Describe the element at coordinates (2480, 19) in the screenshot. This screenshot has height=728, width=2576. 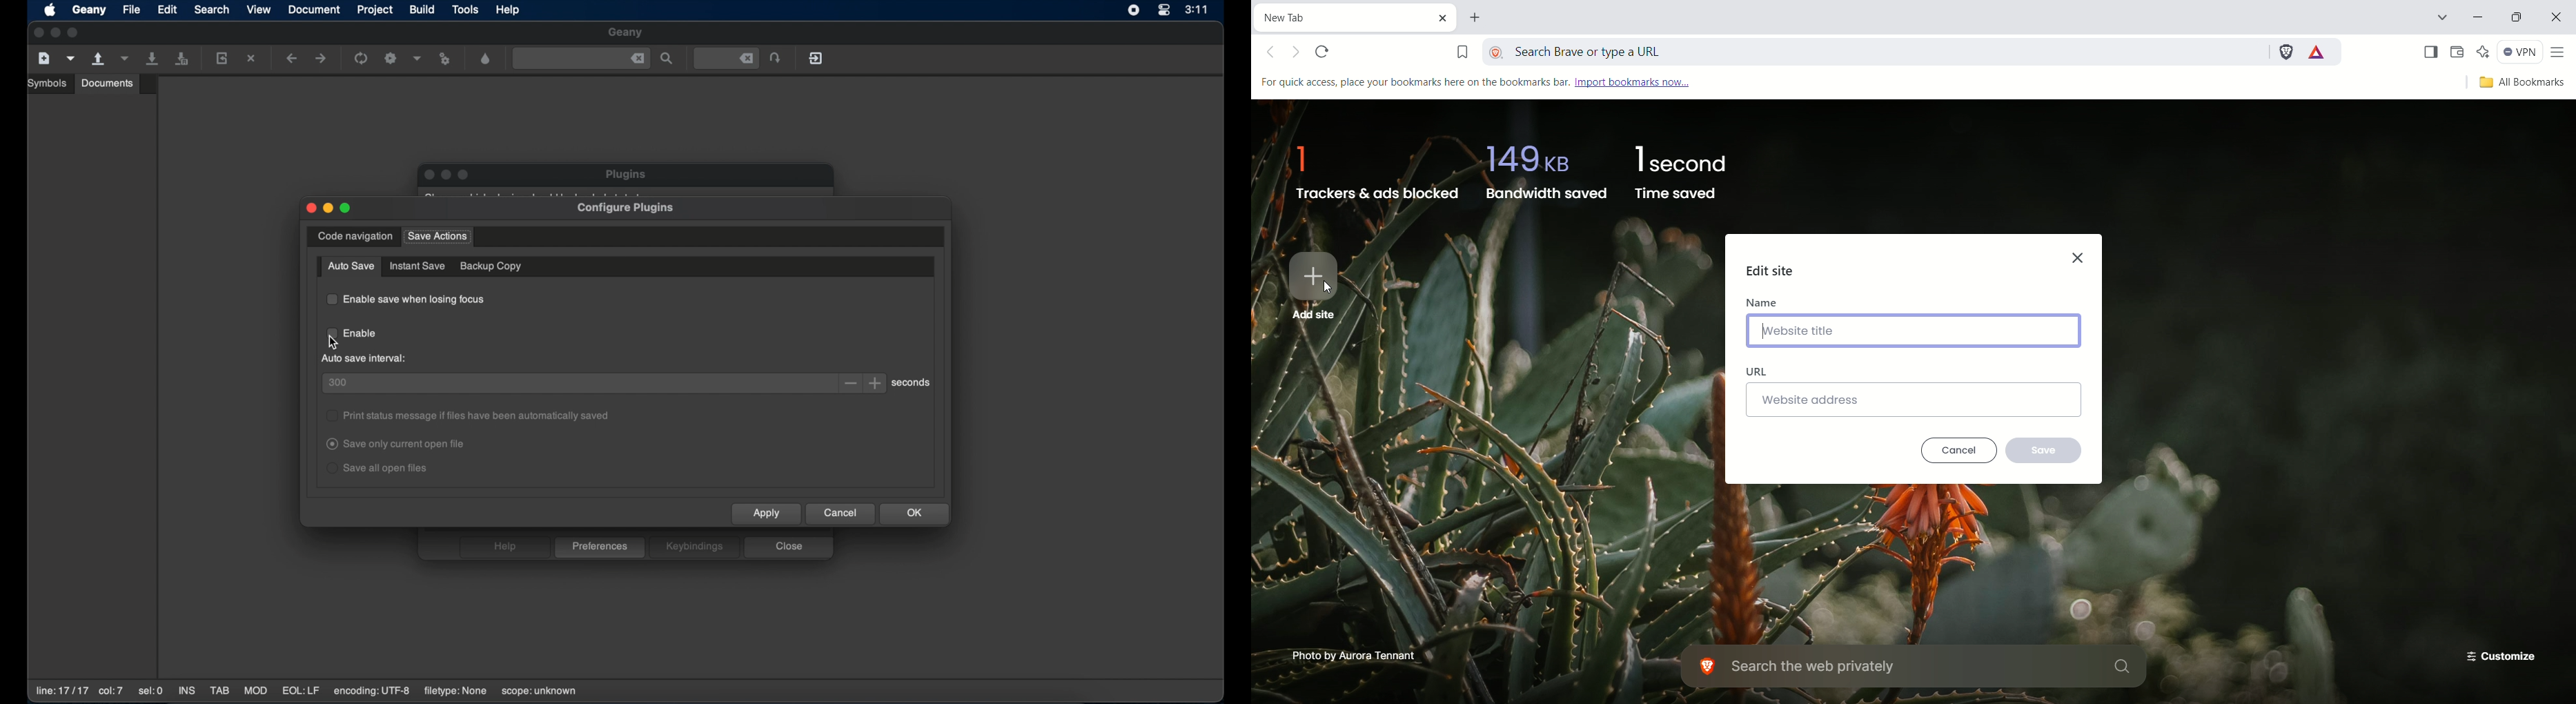
I see `minimize` at that location.